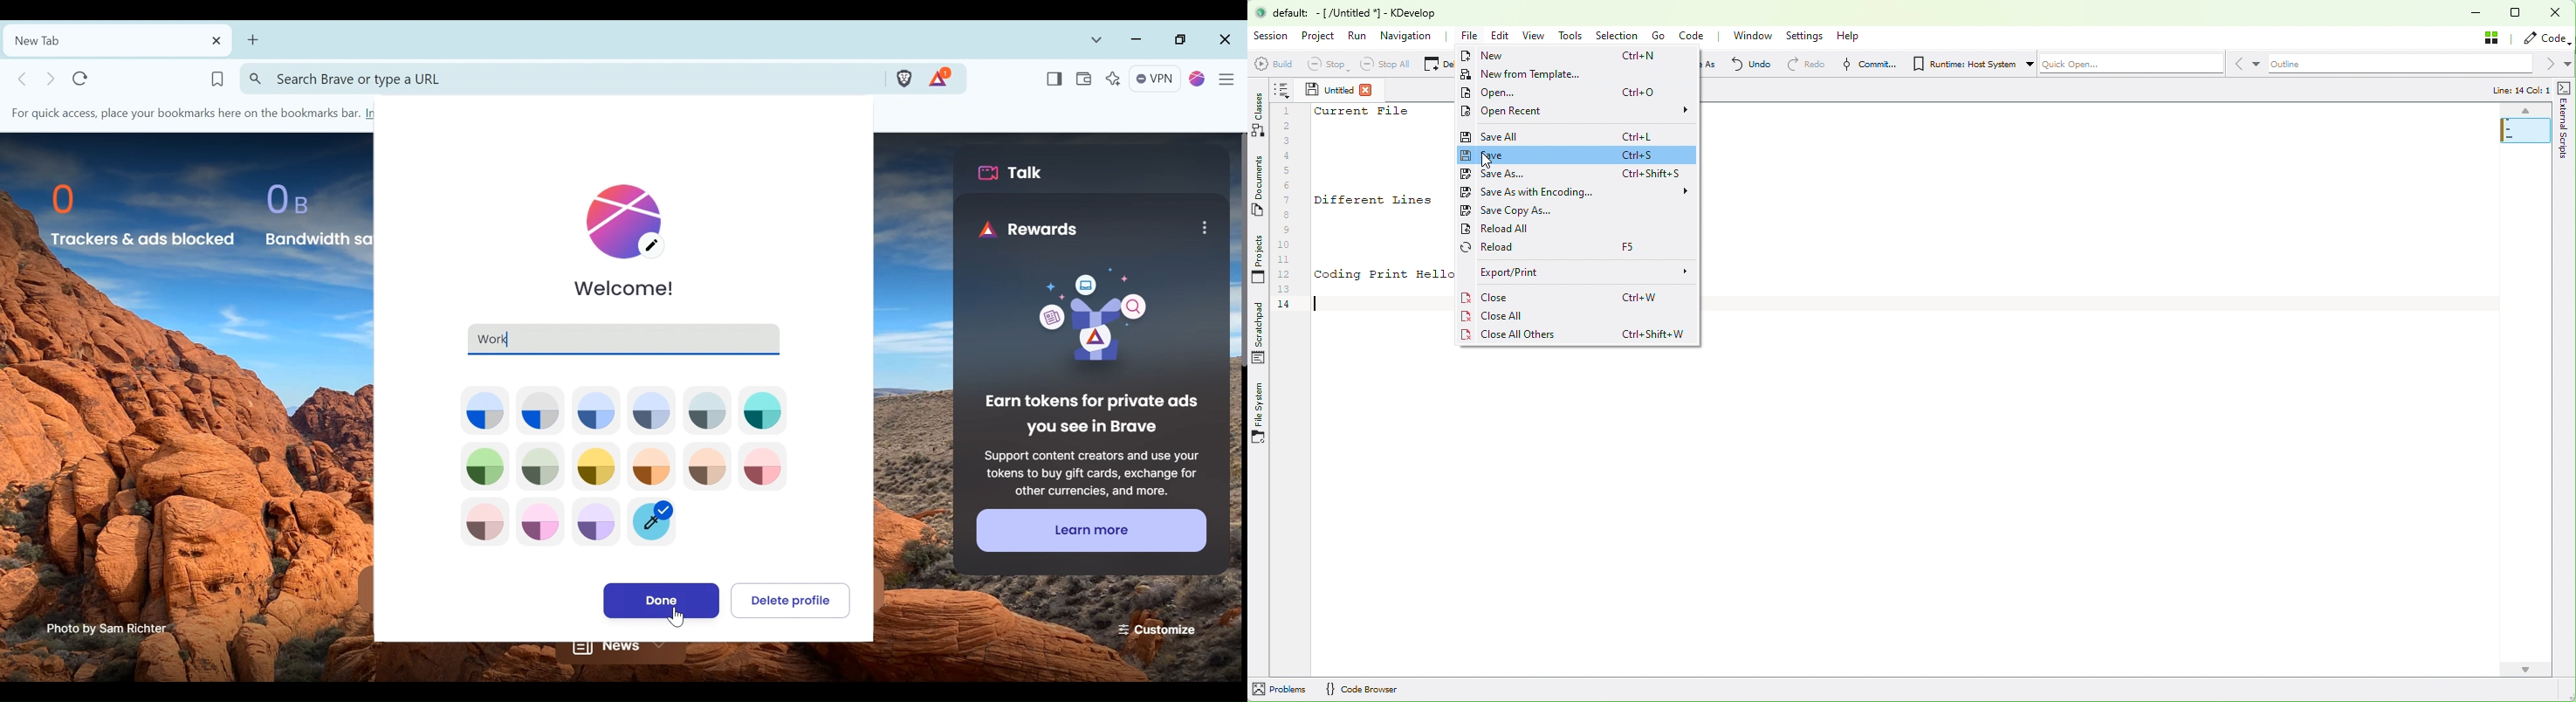 Image resolution: width=2576 pixels, height=728 pixels. I want to click on Go, so click(1662, 37).